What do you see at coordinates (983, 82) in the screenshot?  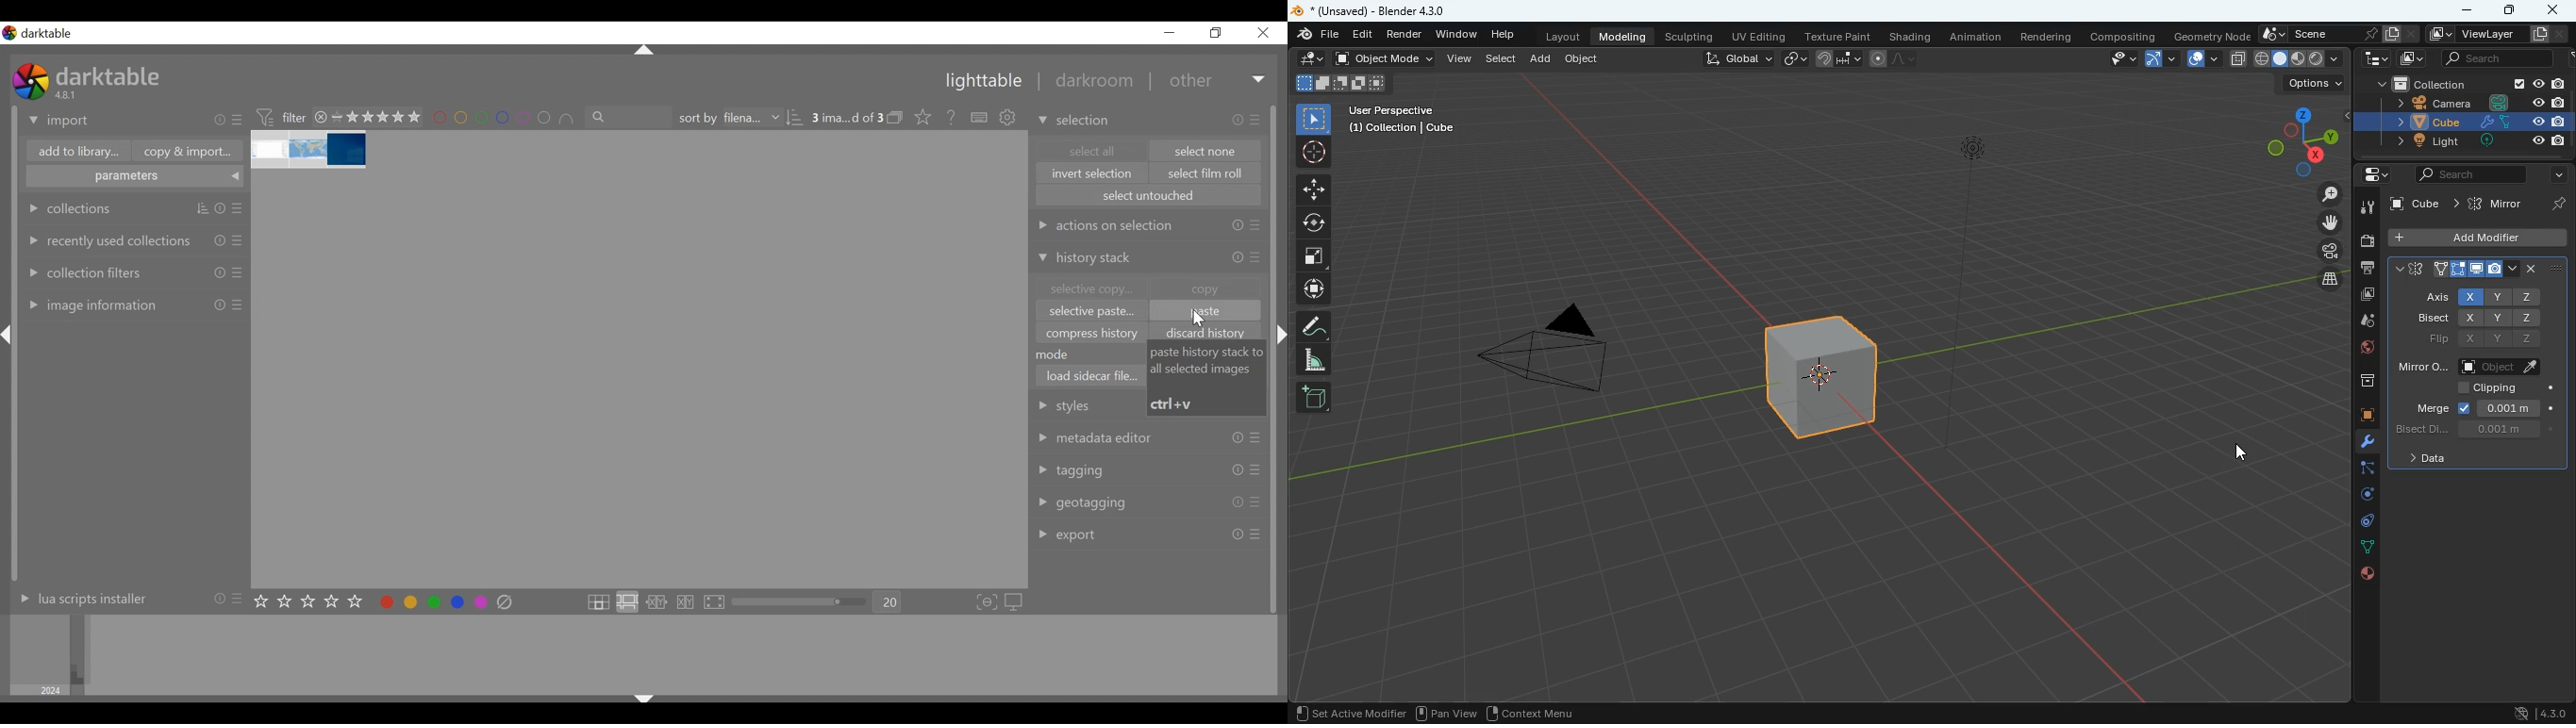 I see `lighttable` at bounding box center [983, 82].